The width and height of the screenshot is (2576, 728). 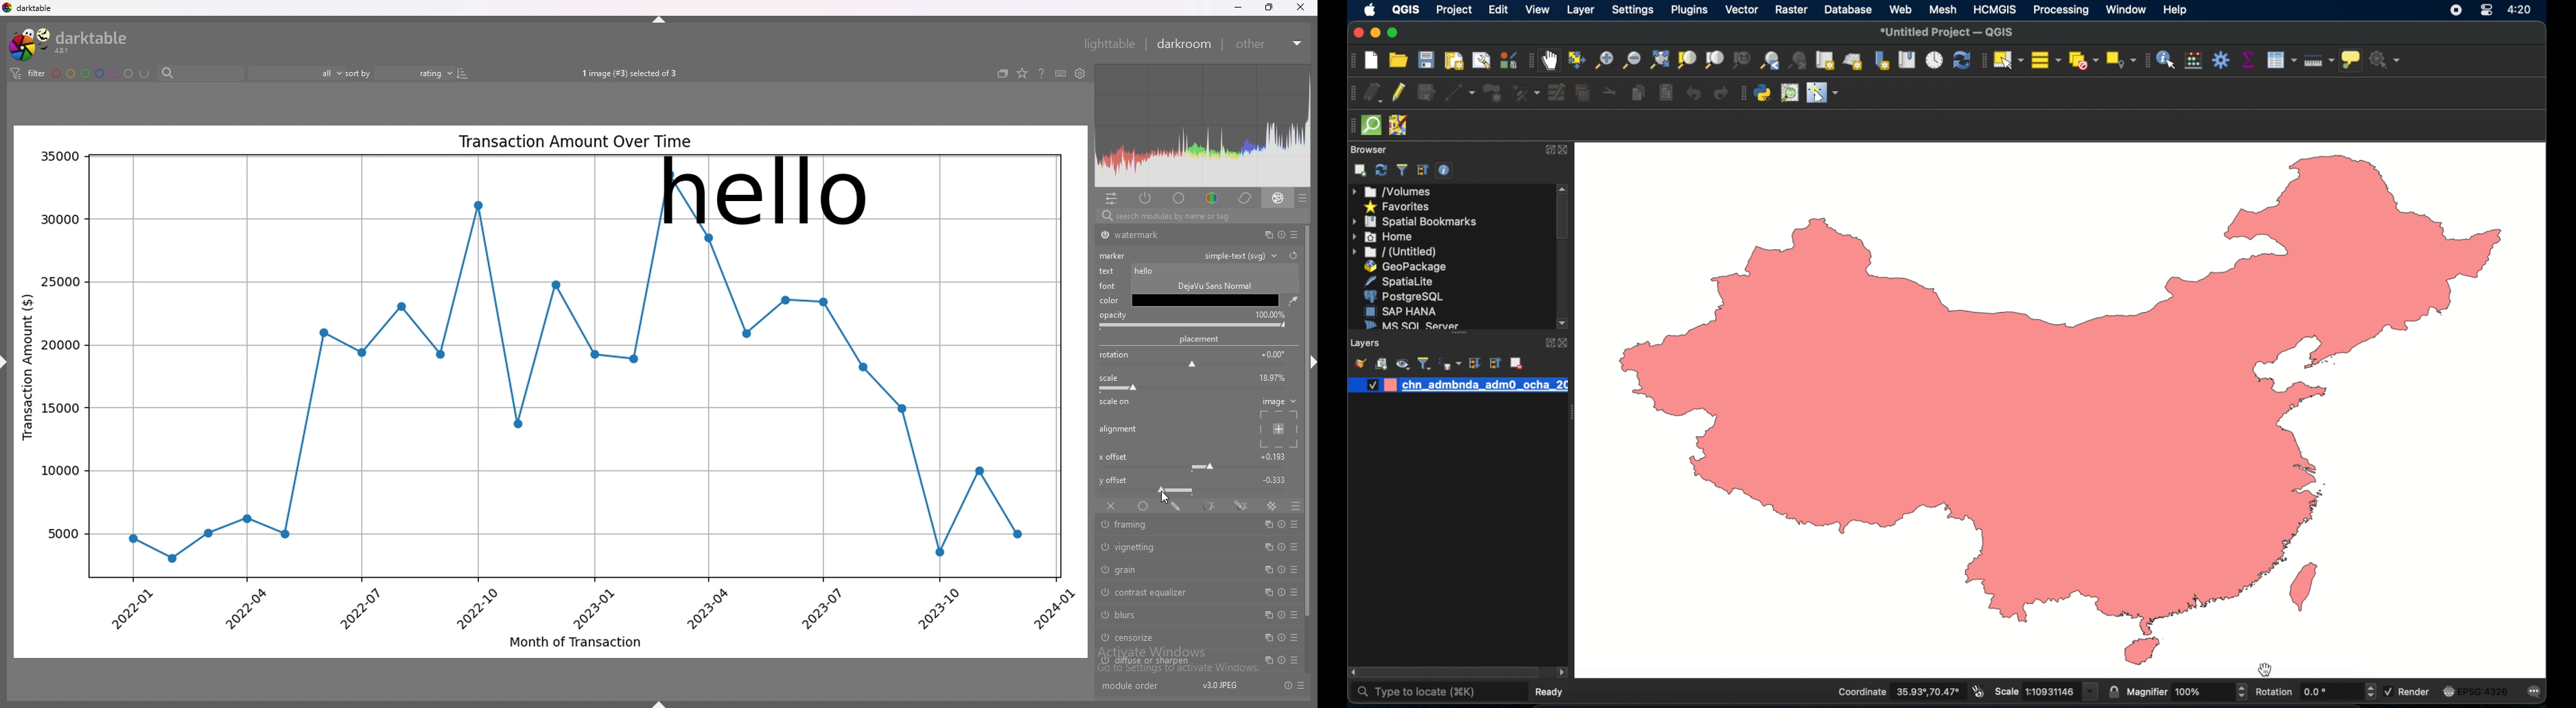 I want to click on reset, so click(x=1293, y=256).